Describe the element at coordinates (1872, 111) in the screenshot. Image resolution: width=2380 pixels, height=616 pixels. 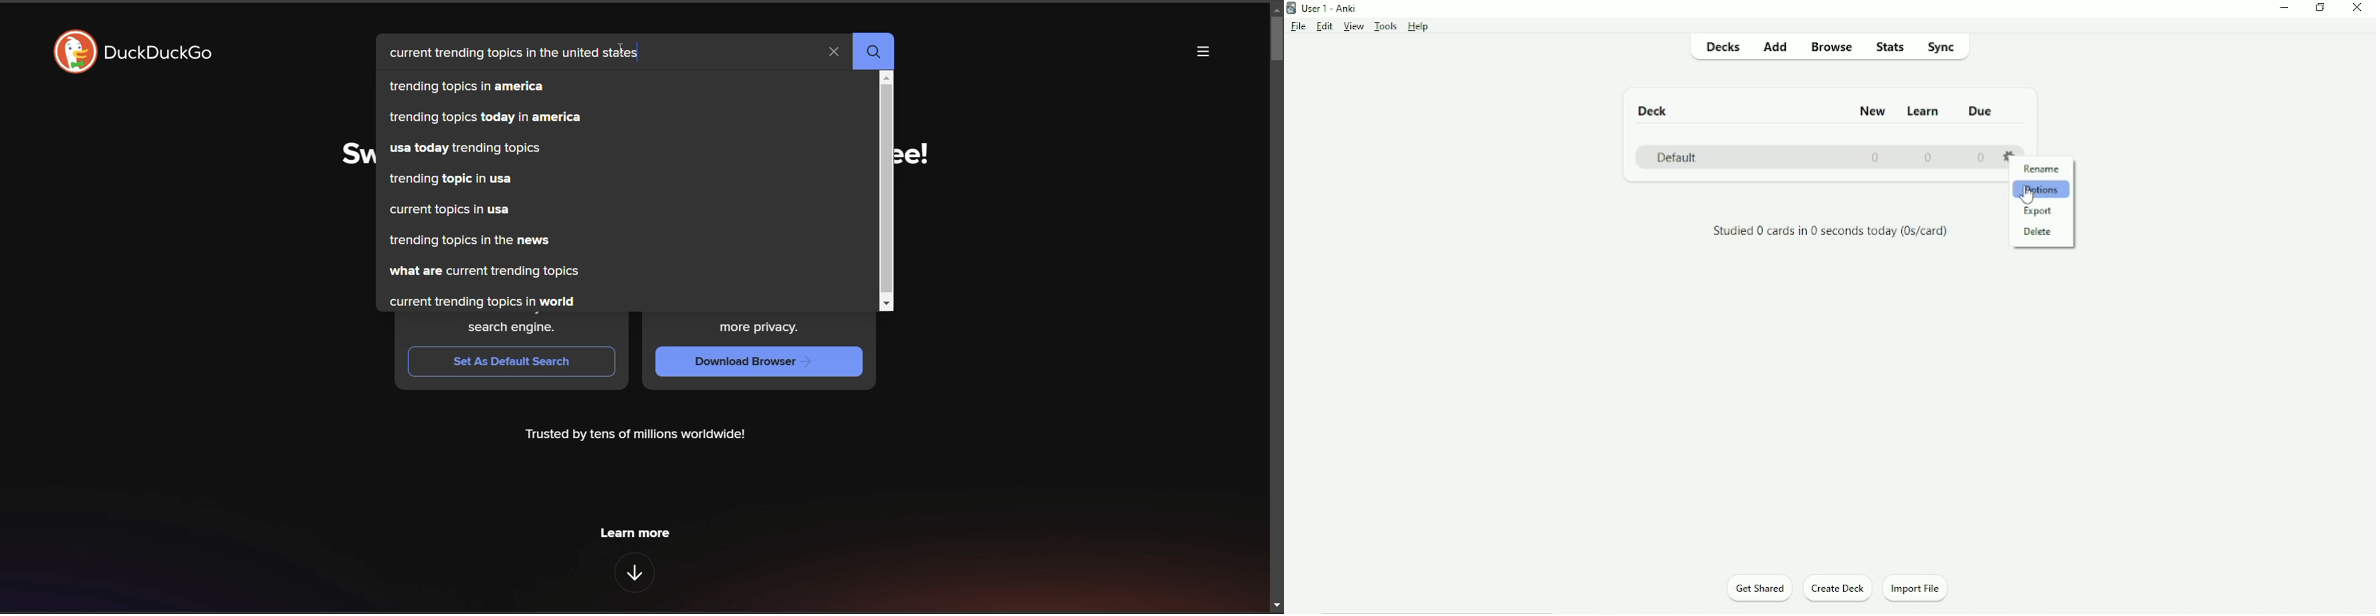
I see `New` at that location.